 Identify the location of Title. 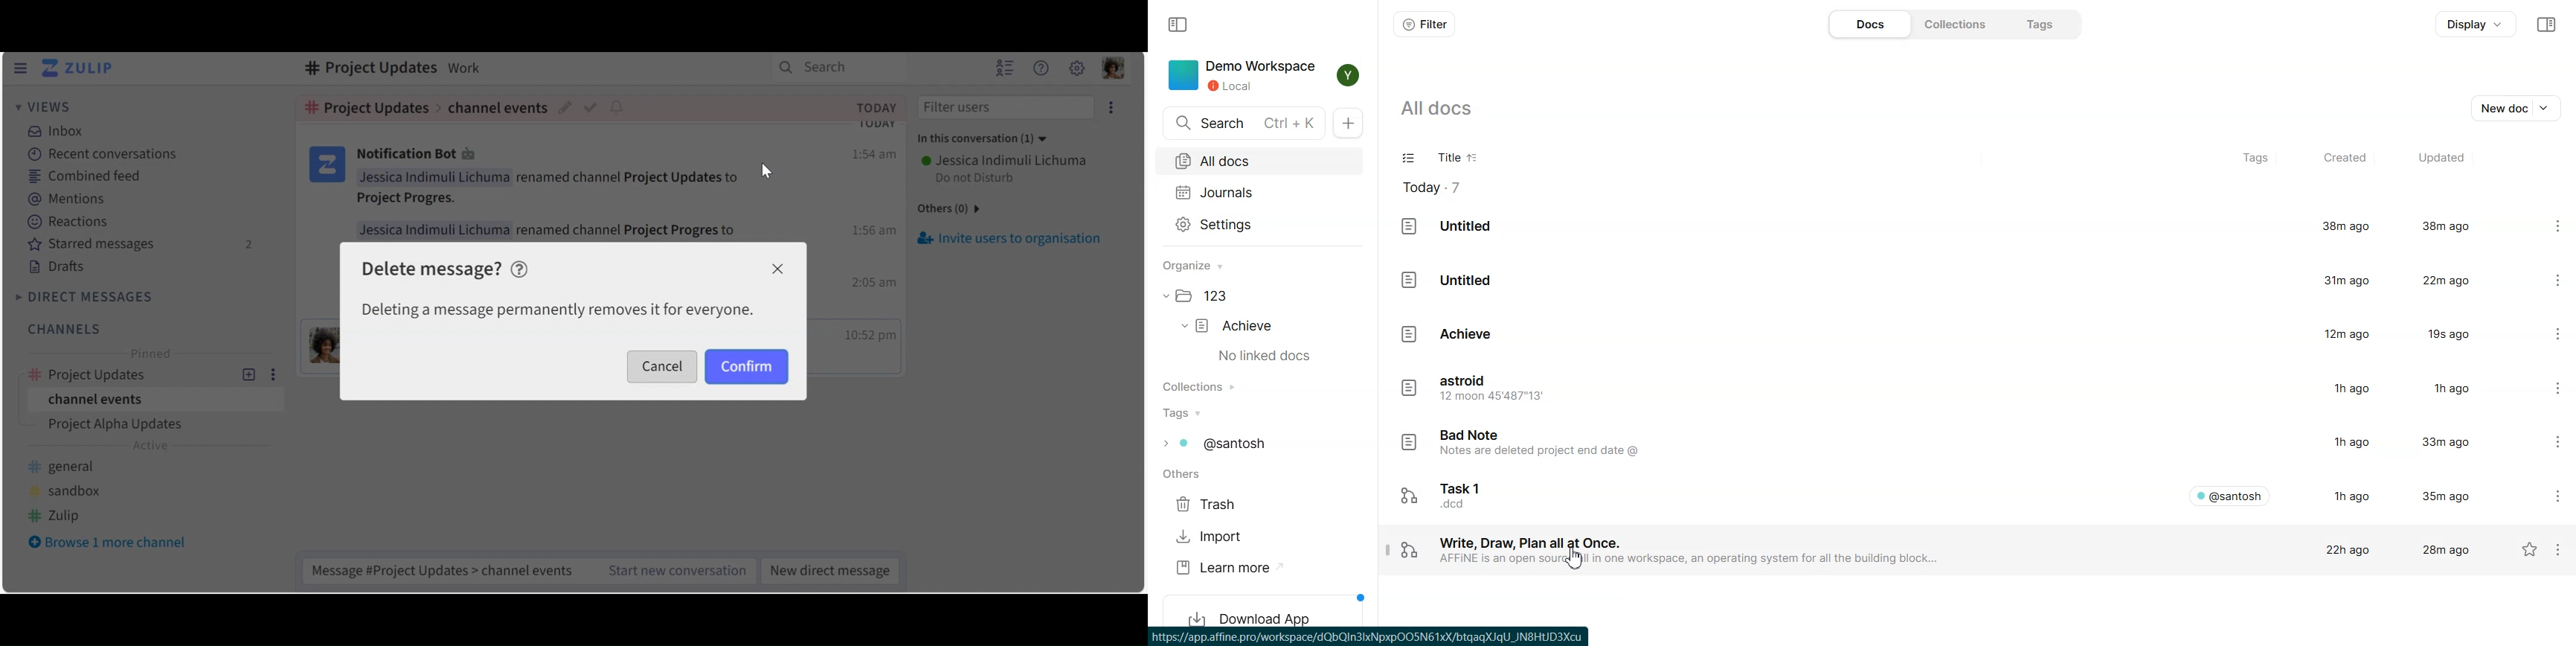
(1445, 159).